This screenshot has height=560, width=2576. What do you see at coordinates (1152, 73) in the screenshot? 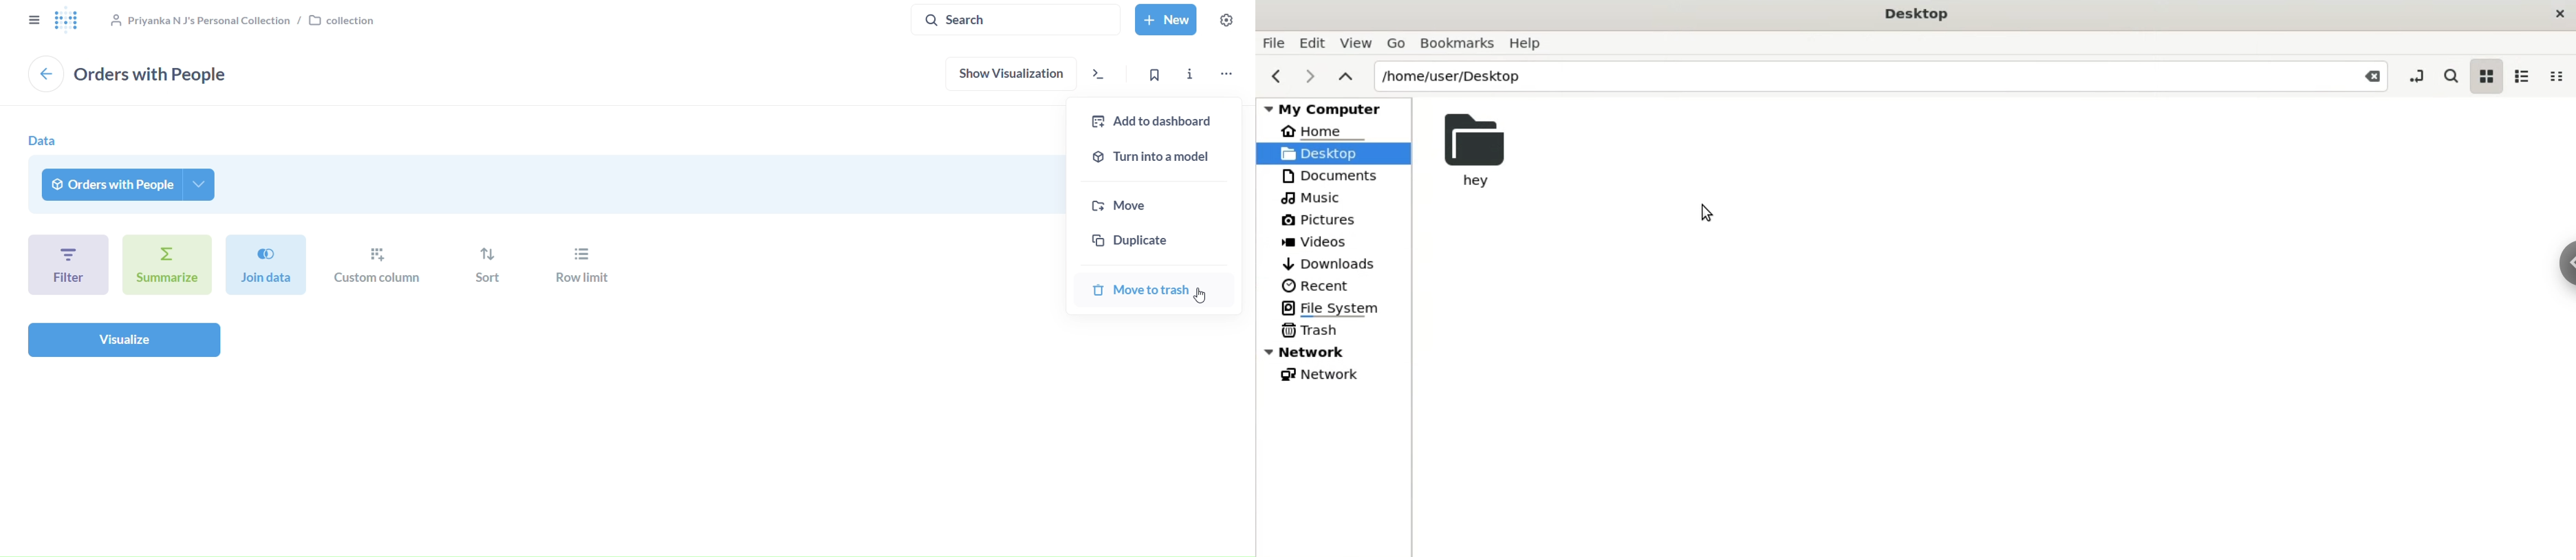
I see `bookmark` at bounding box center [1152, 73].